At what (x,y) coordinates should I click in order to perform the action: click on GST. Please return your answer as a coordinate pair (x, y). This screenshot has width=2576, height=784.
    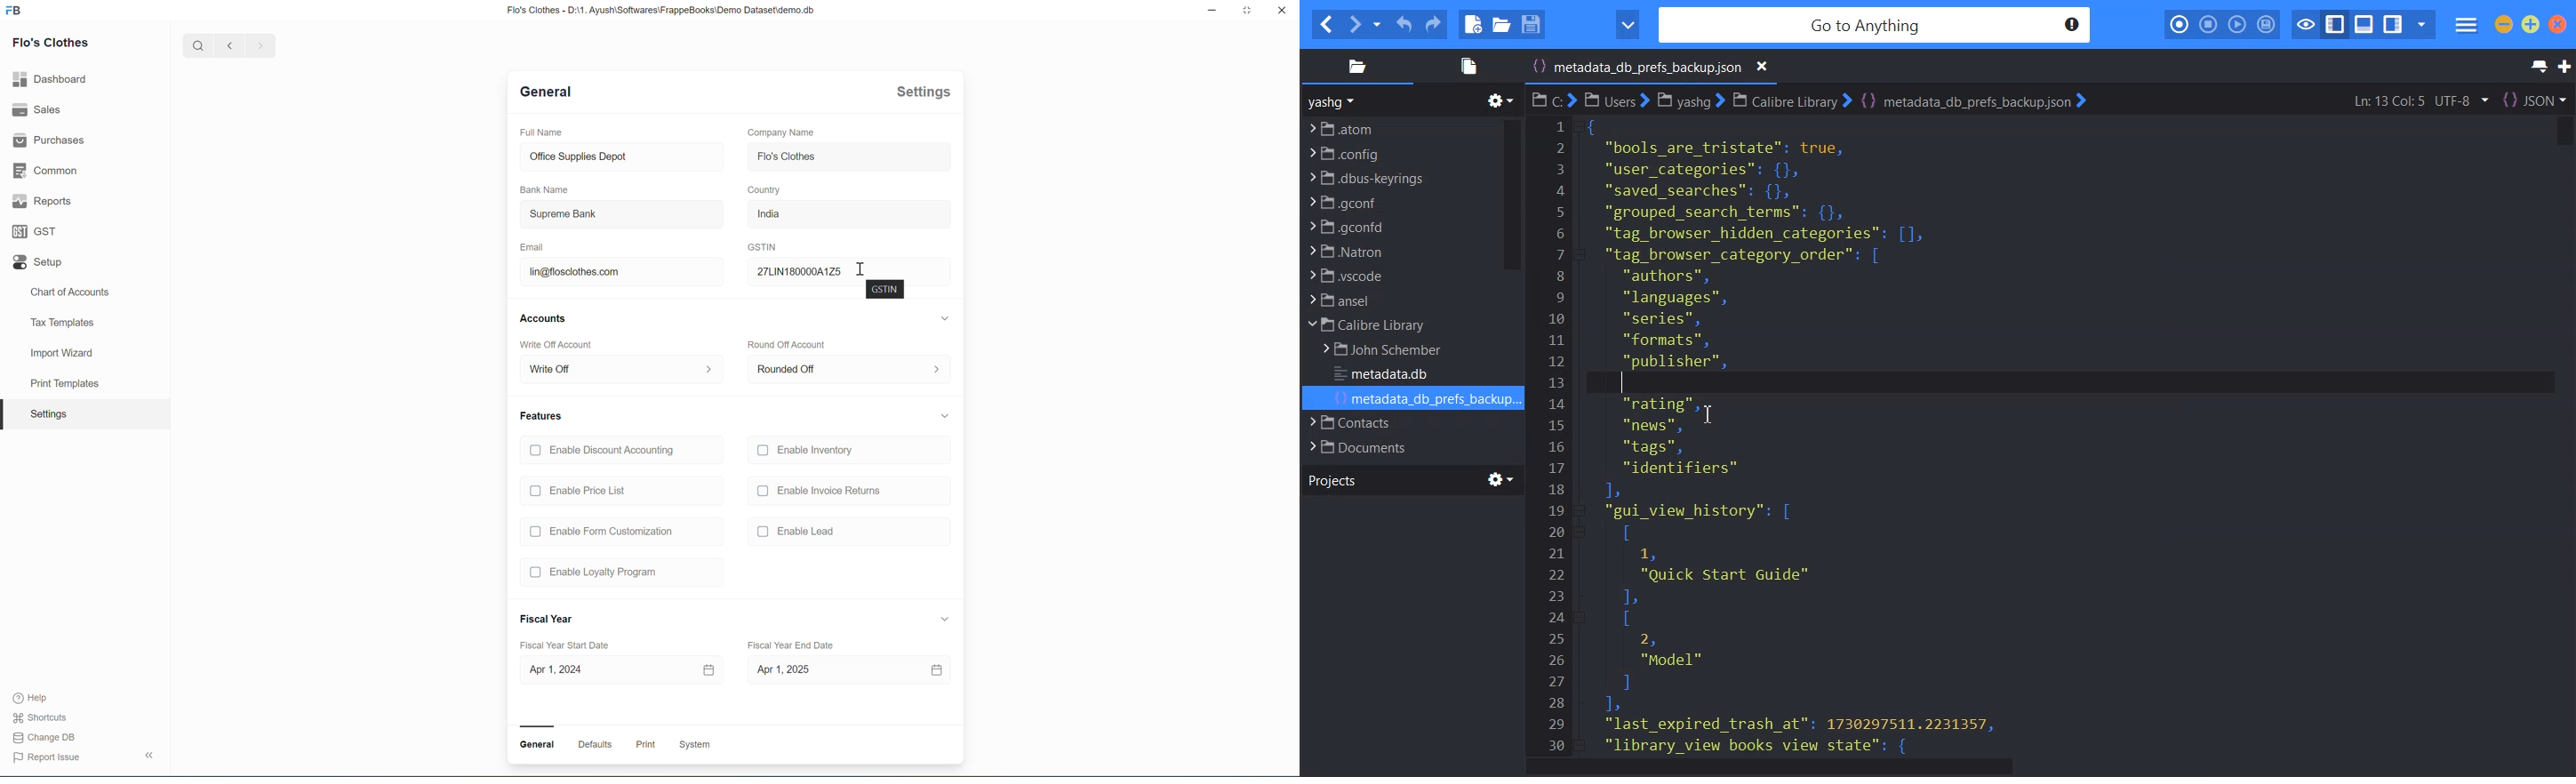
    Looking at the image, I should click on (35, 232).